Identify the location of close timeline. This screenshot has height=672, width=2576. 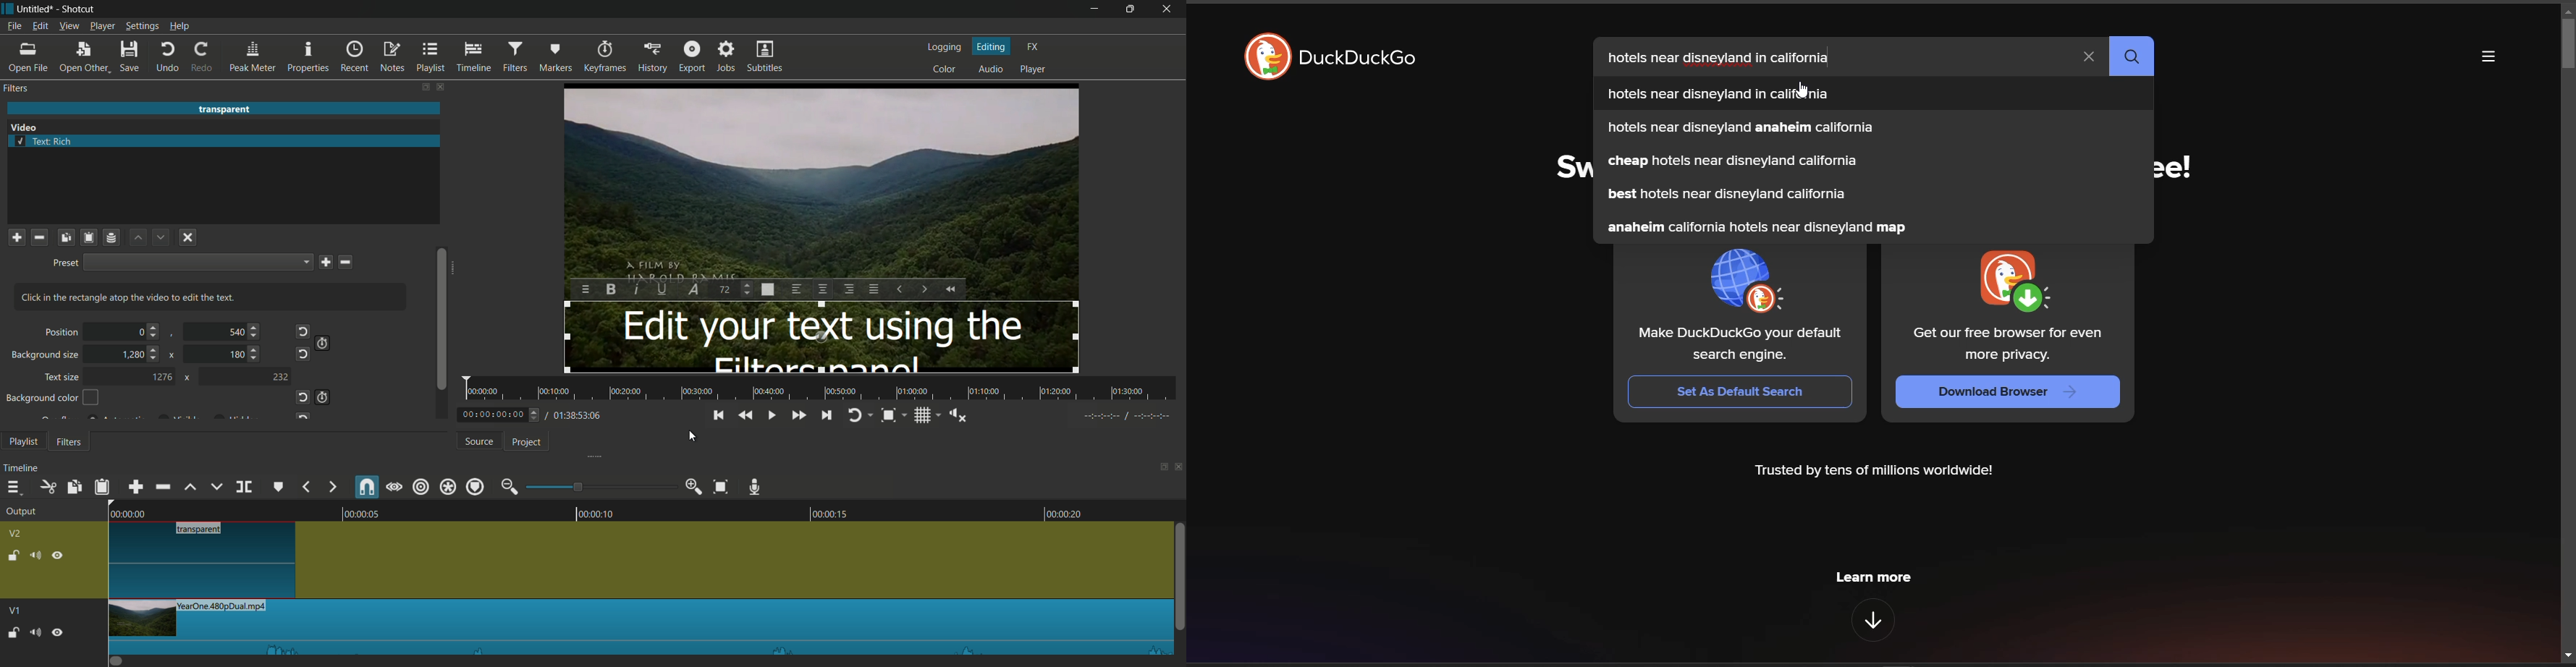
(1179, 469).